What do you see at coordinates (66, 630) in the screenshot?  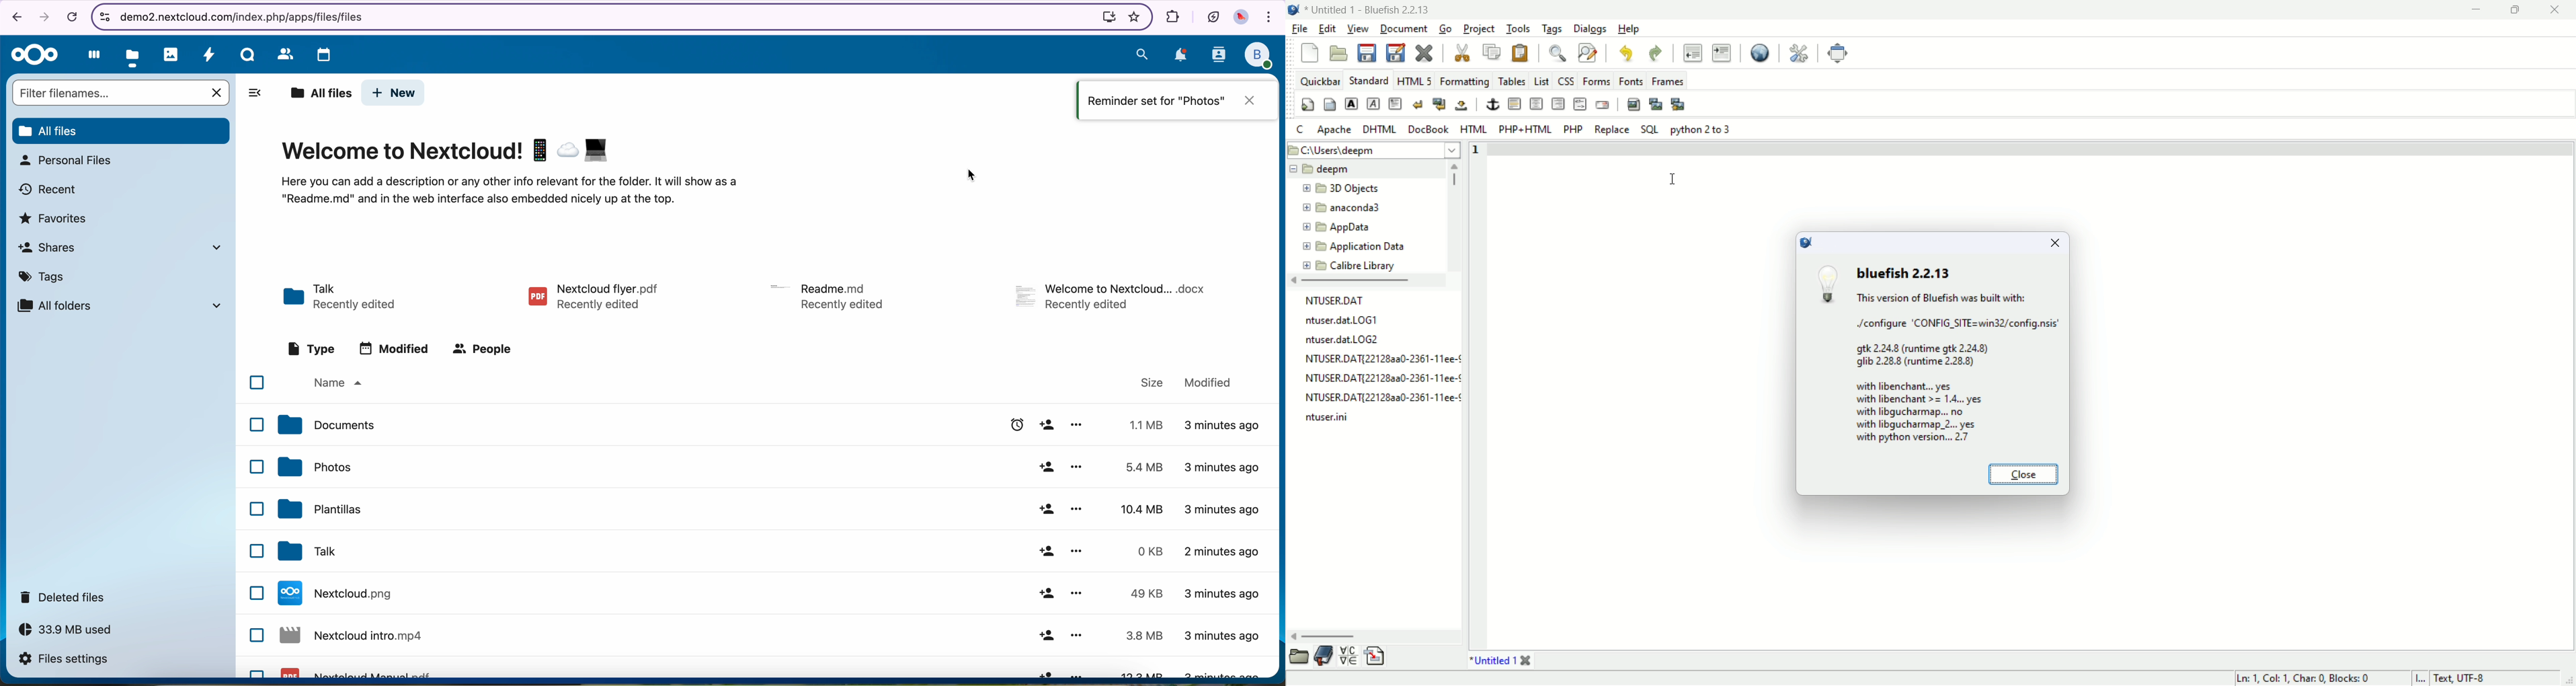 I see `33.9 MB used` at bounding box center [66, 630].